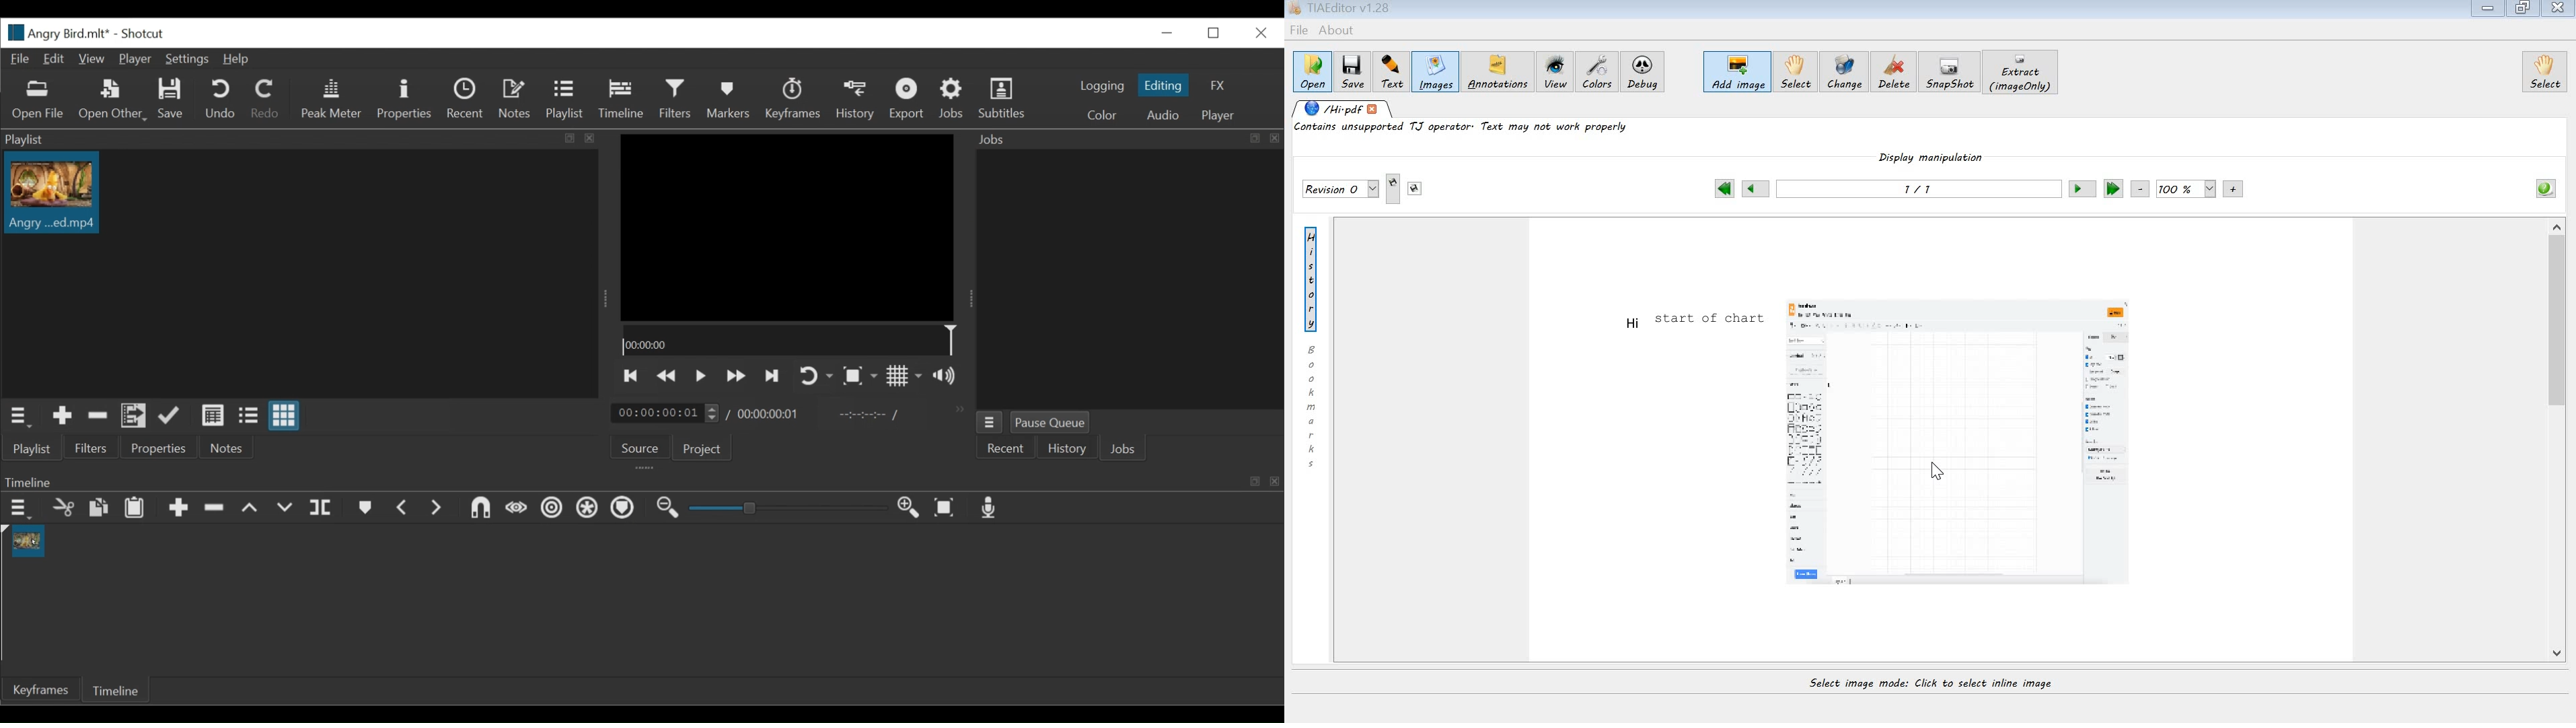 This screenshot has width=2576, height=728. Describe the element at coordinates (1103, 87) in the screenshot. I see `logging` at that location.